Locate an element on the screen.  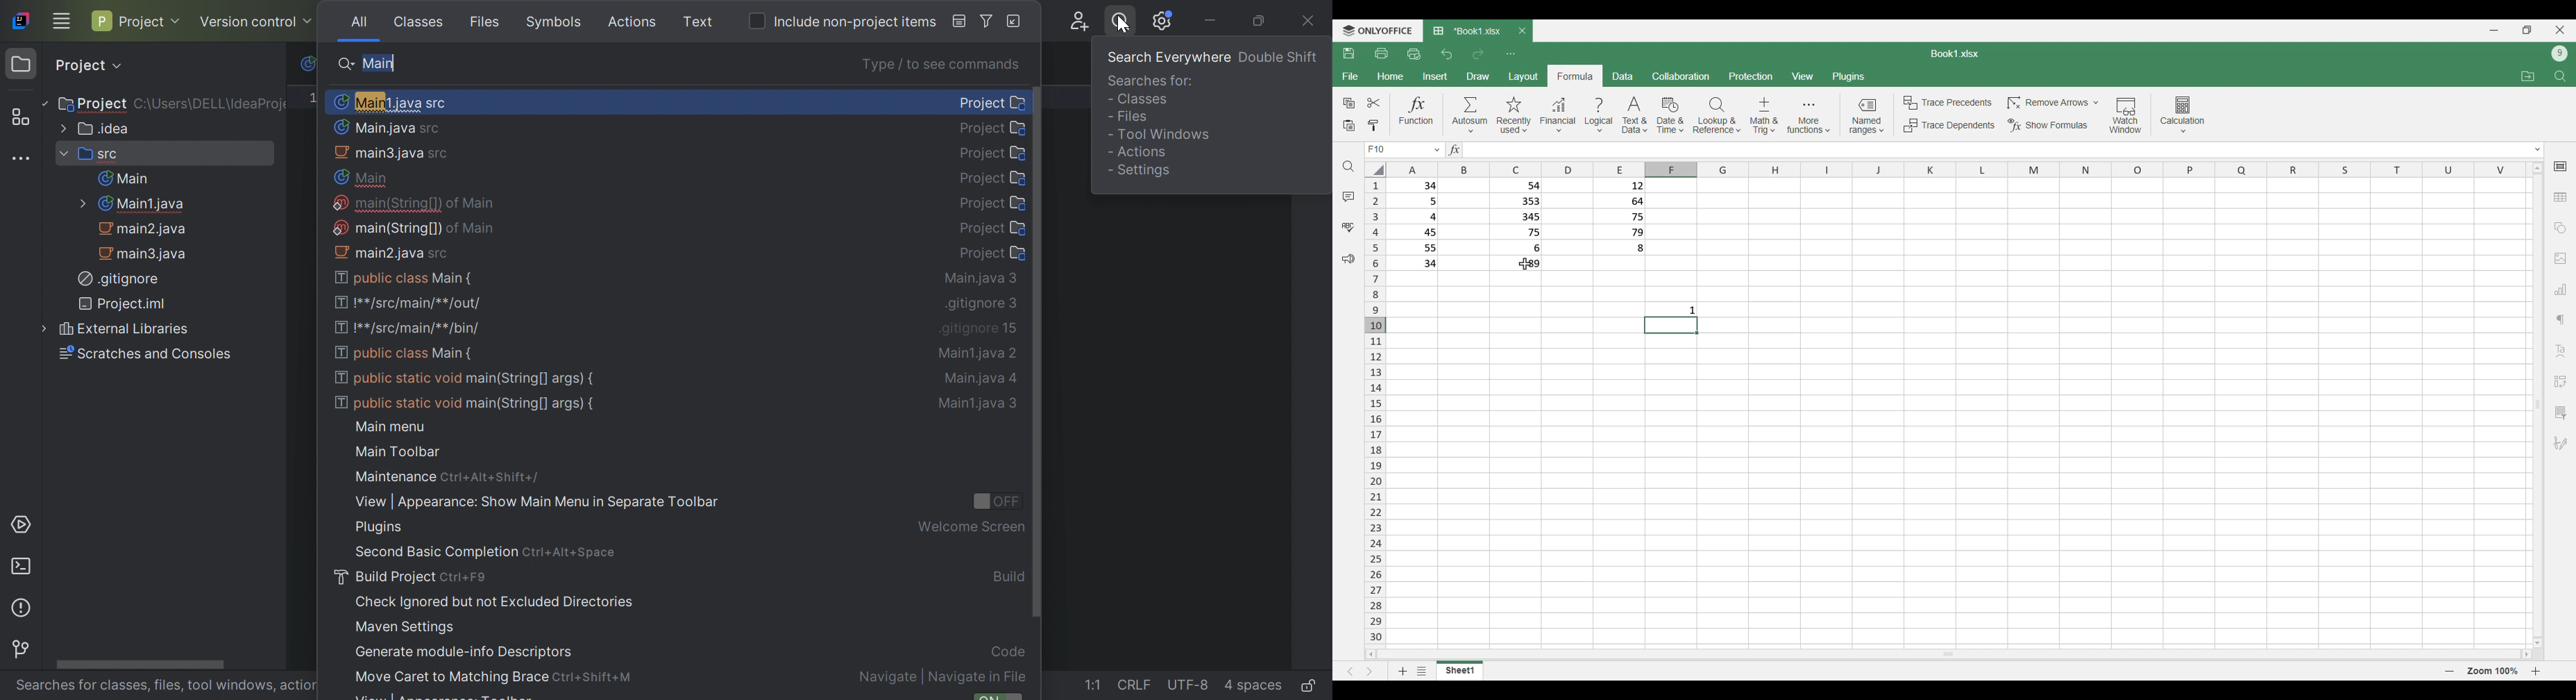
Current tab is located at coordinates (1466, 32).